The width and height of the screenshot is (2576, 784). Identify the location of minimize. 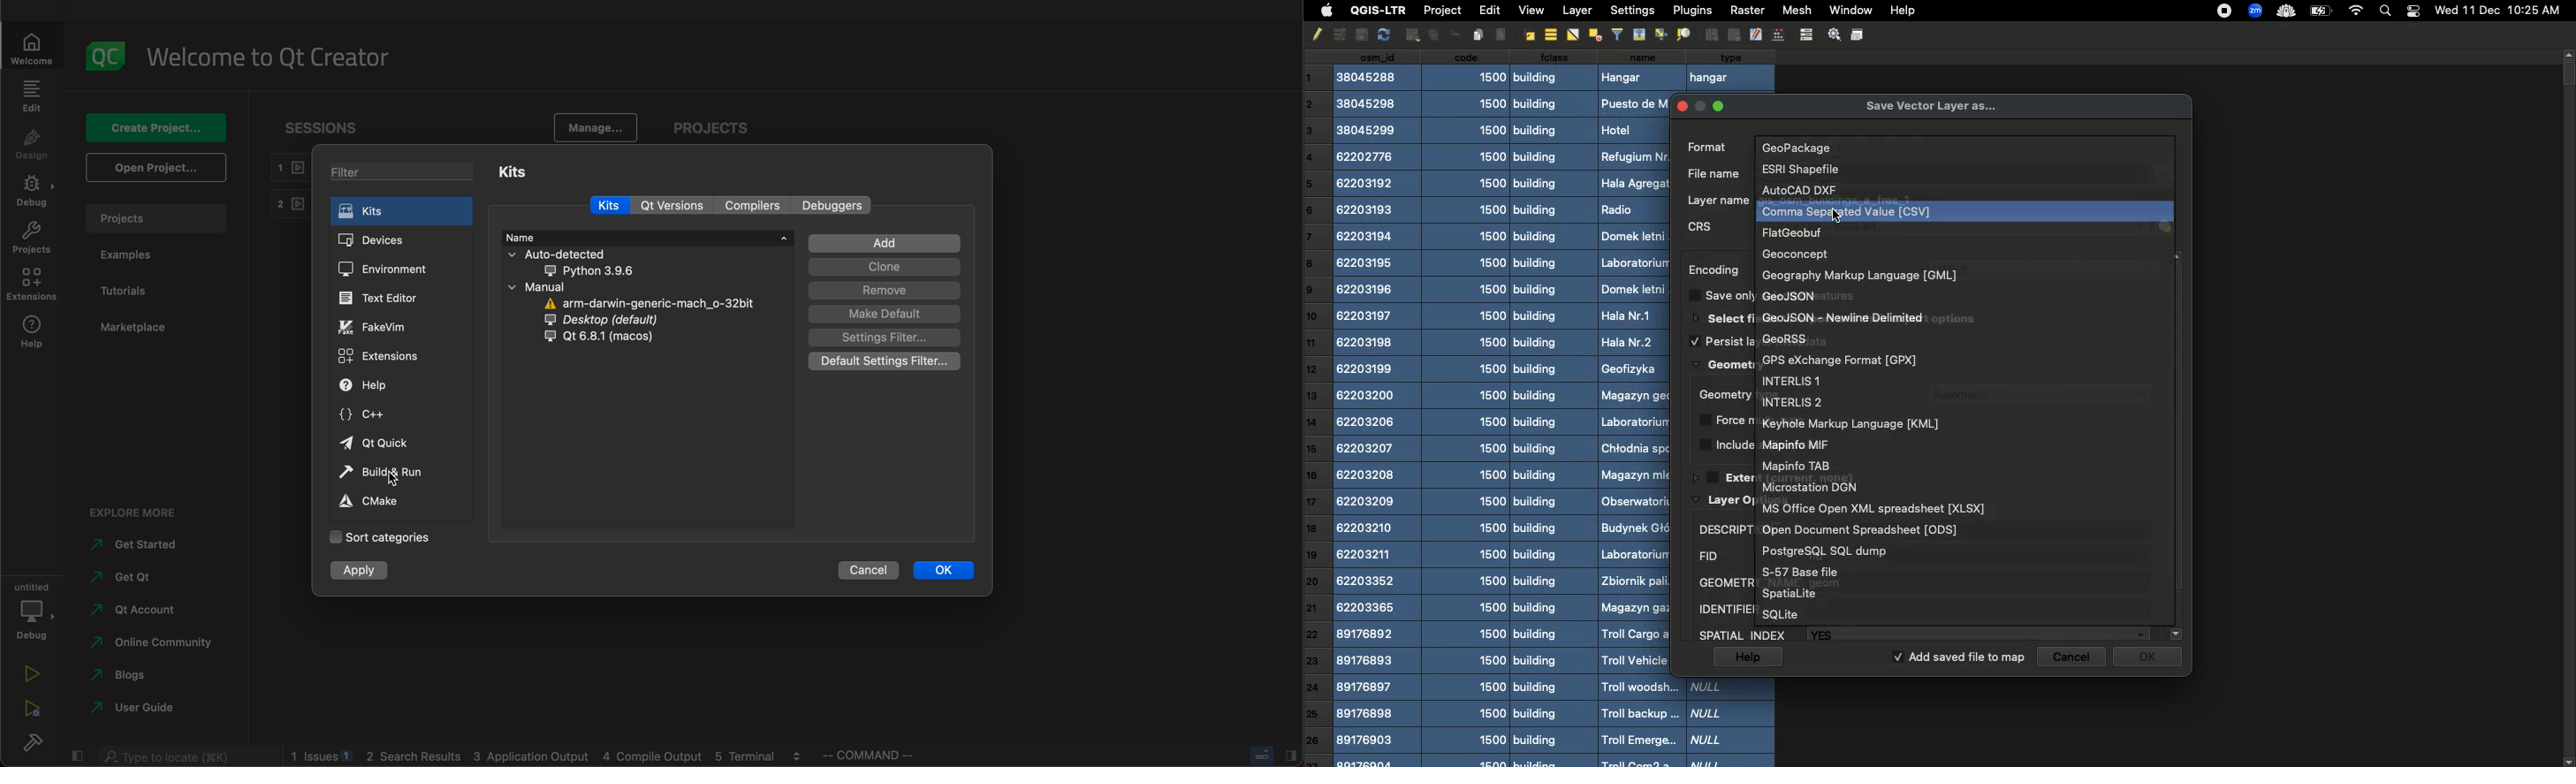
(1699, 109).